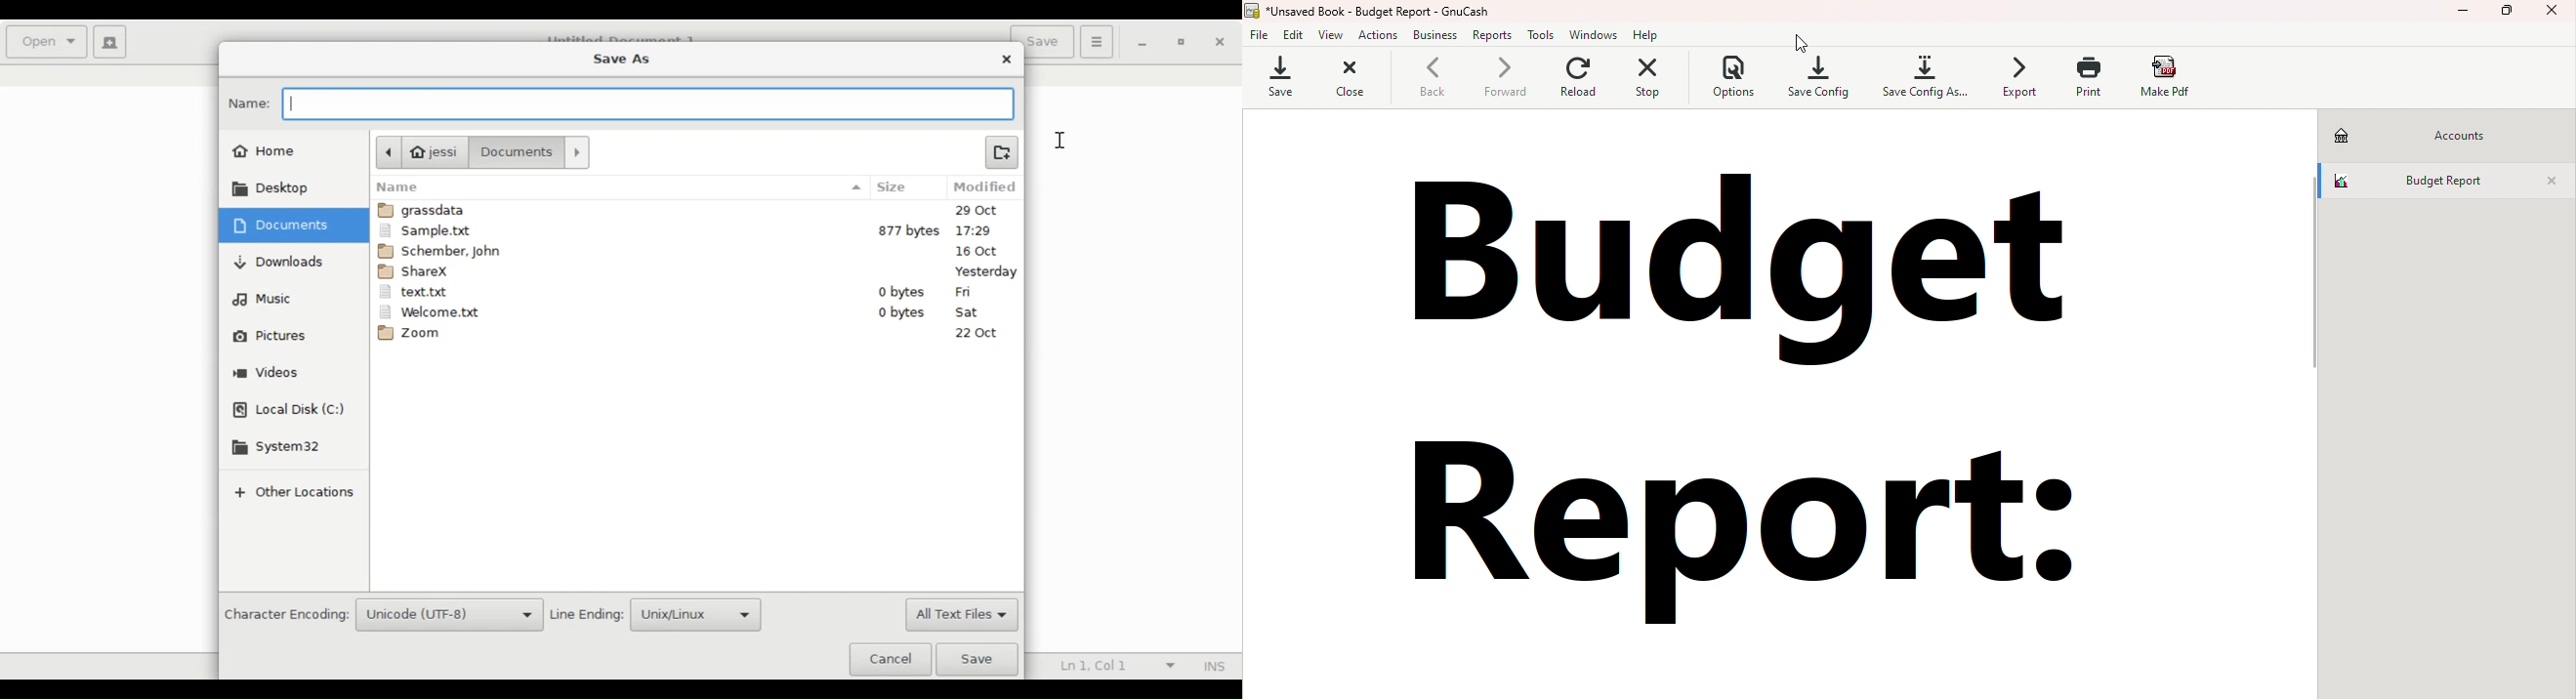 The width and height of the screenshot is (2576, 700). What do you see at coordinates (2086, 78) in the screenshot?
I see `Print` at bounding box center [2086, 78].